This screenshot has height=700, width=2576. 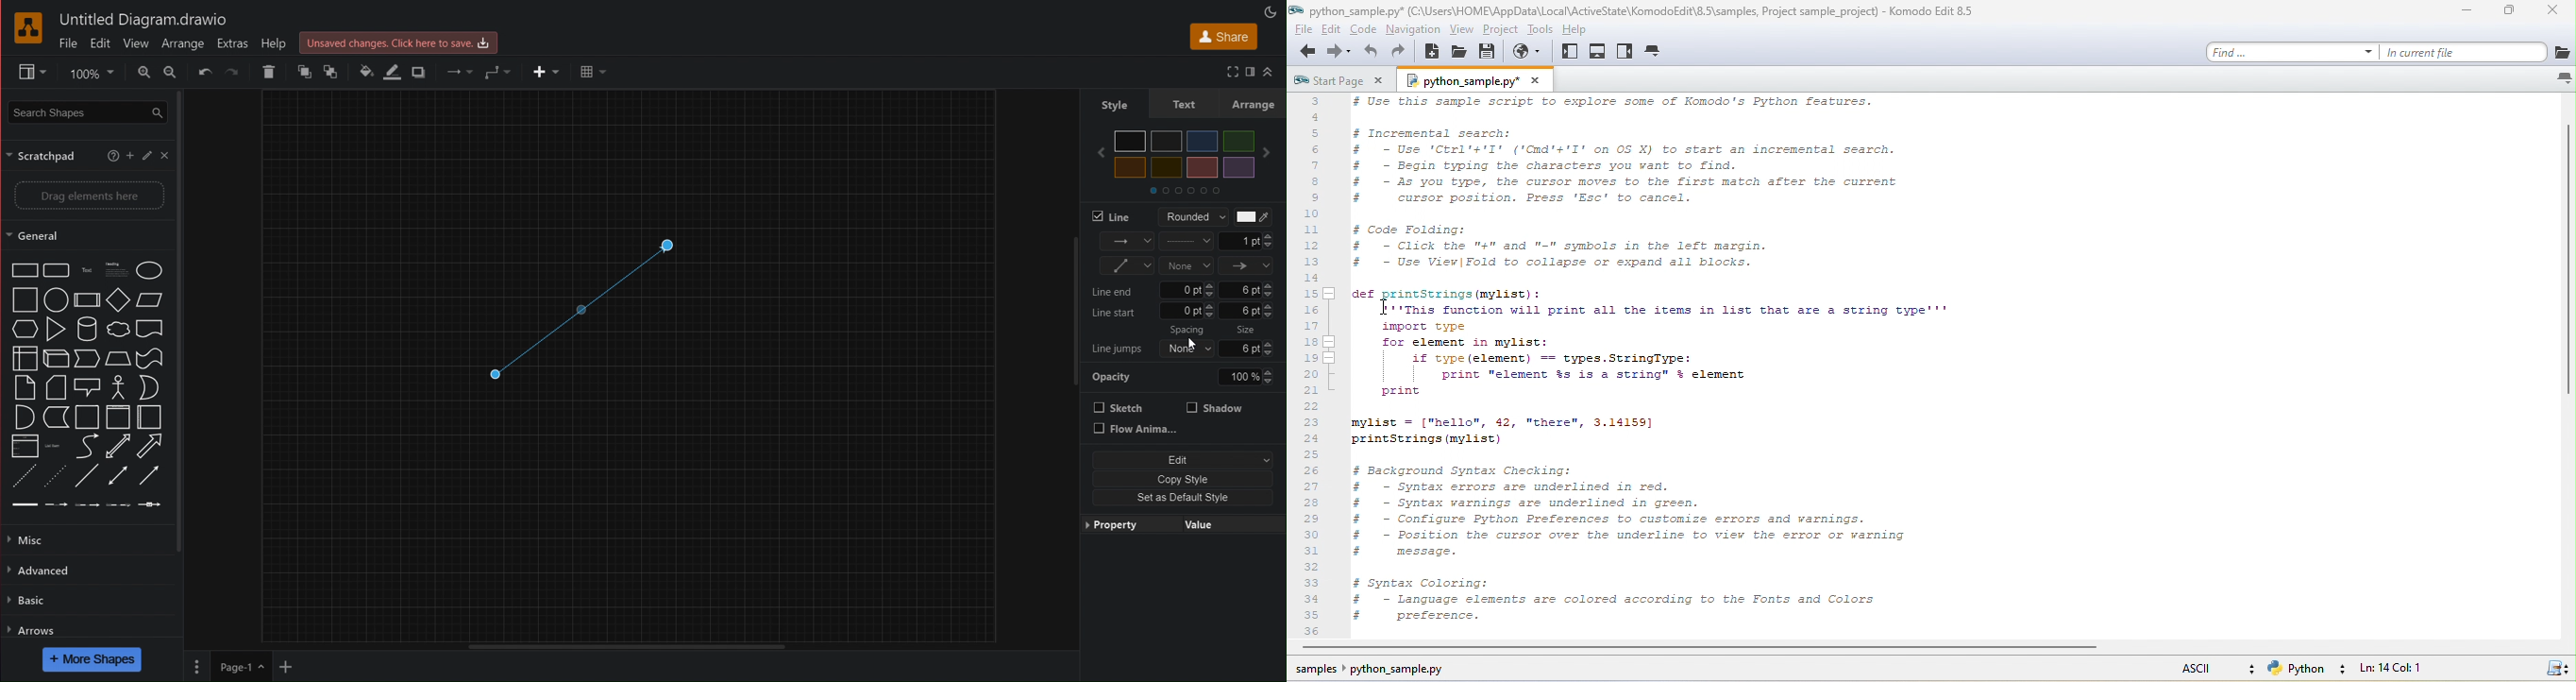 I want to click on Logo, so click(x=30, y=29).